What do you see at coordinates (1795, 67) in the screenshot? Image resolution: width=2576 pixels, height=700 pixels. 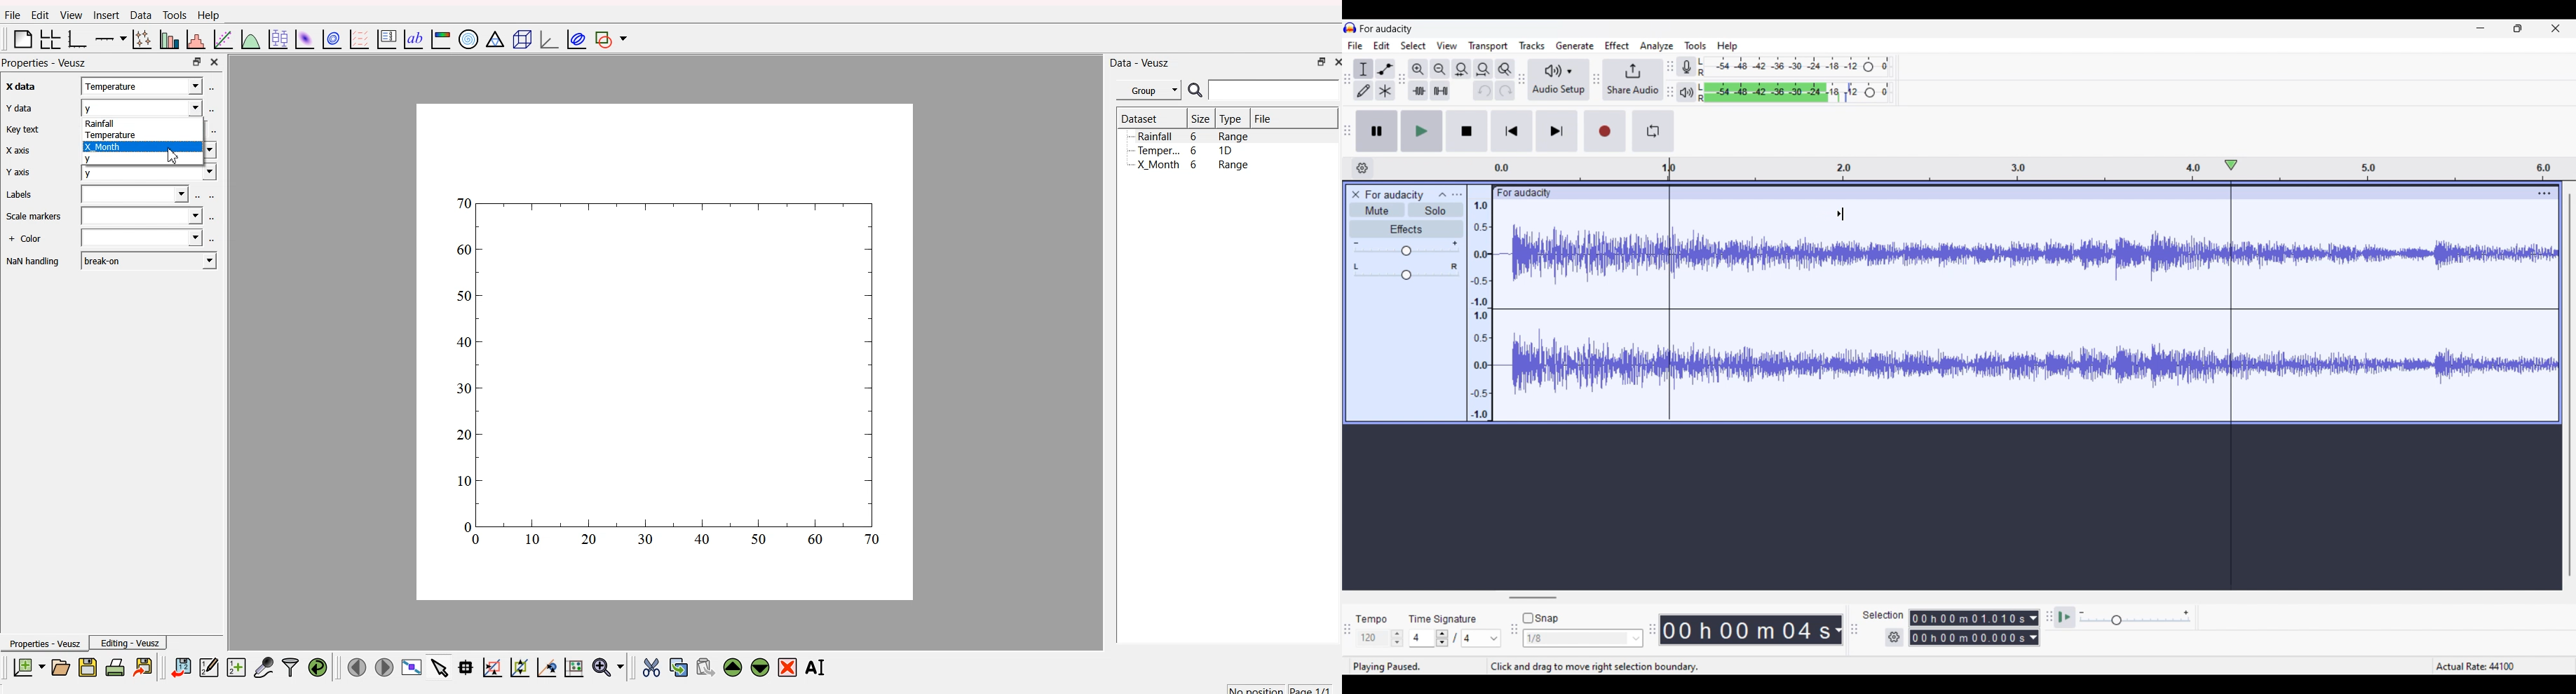 I see `Recording level` at bounding box center [1795, 67].